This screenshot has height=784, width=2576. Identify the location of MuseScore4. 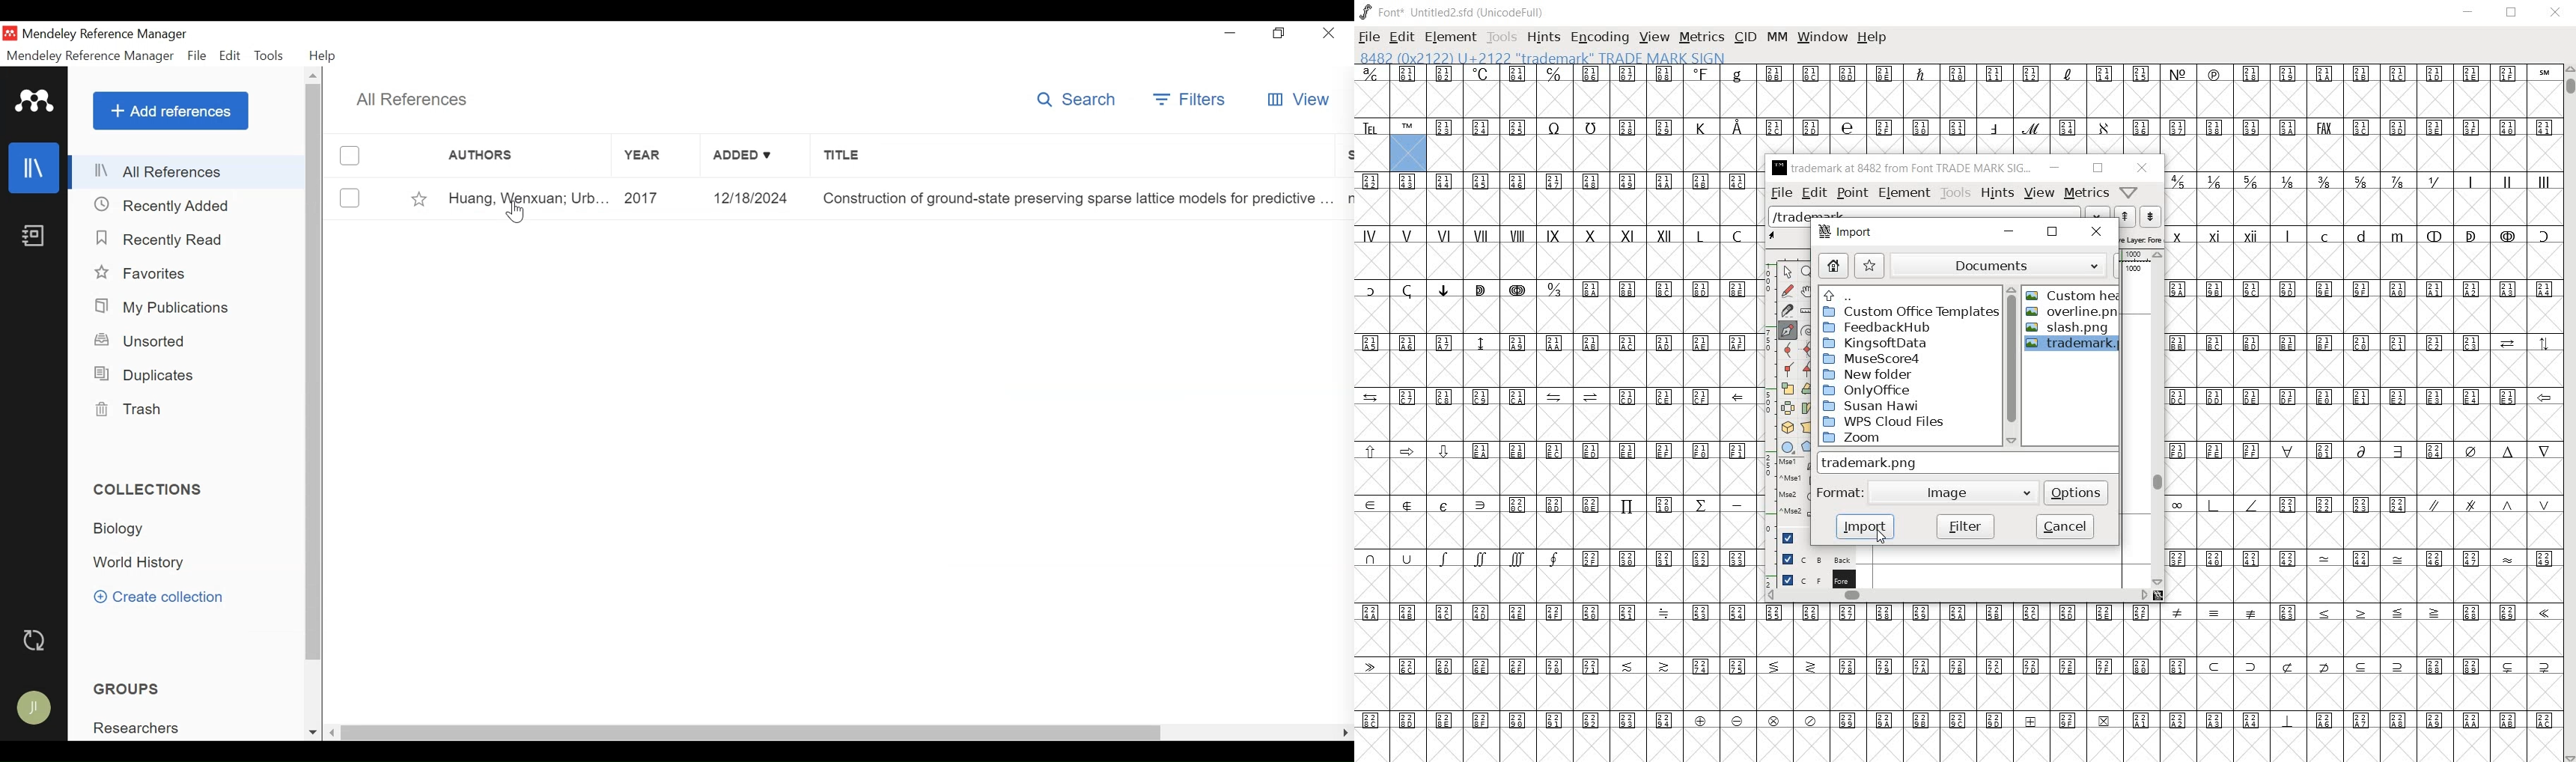
(1872, 358).